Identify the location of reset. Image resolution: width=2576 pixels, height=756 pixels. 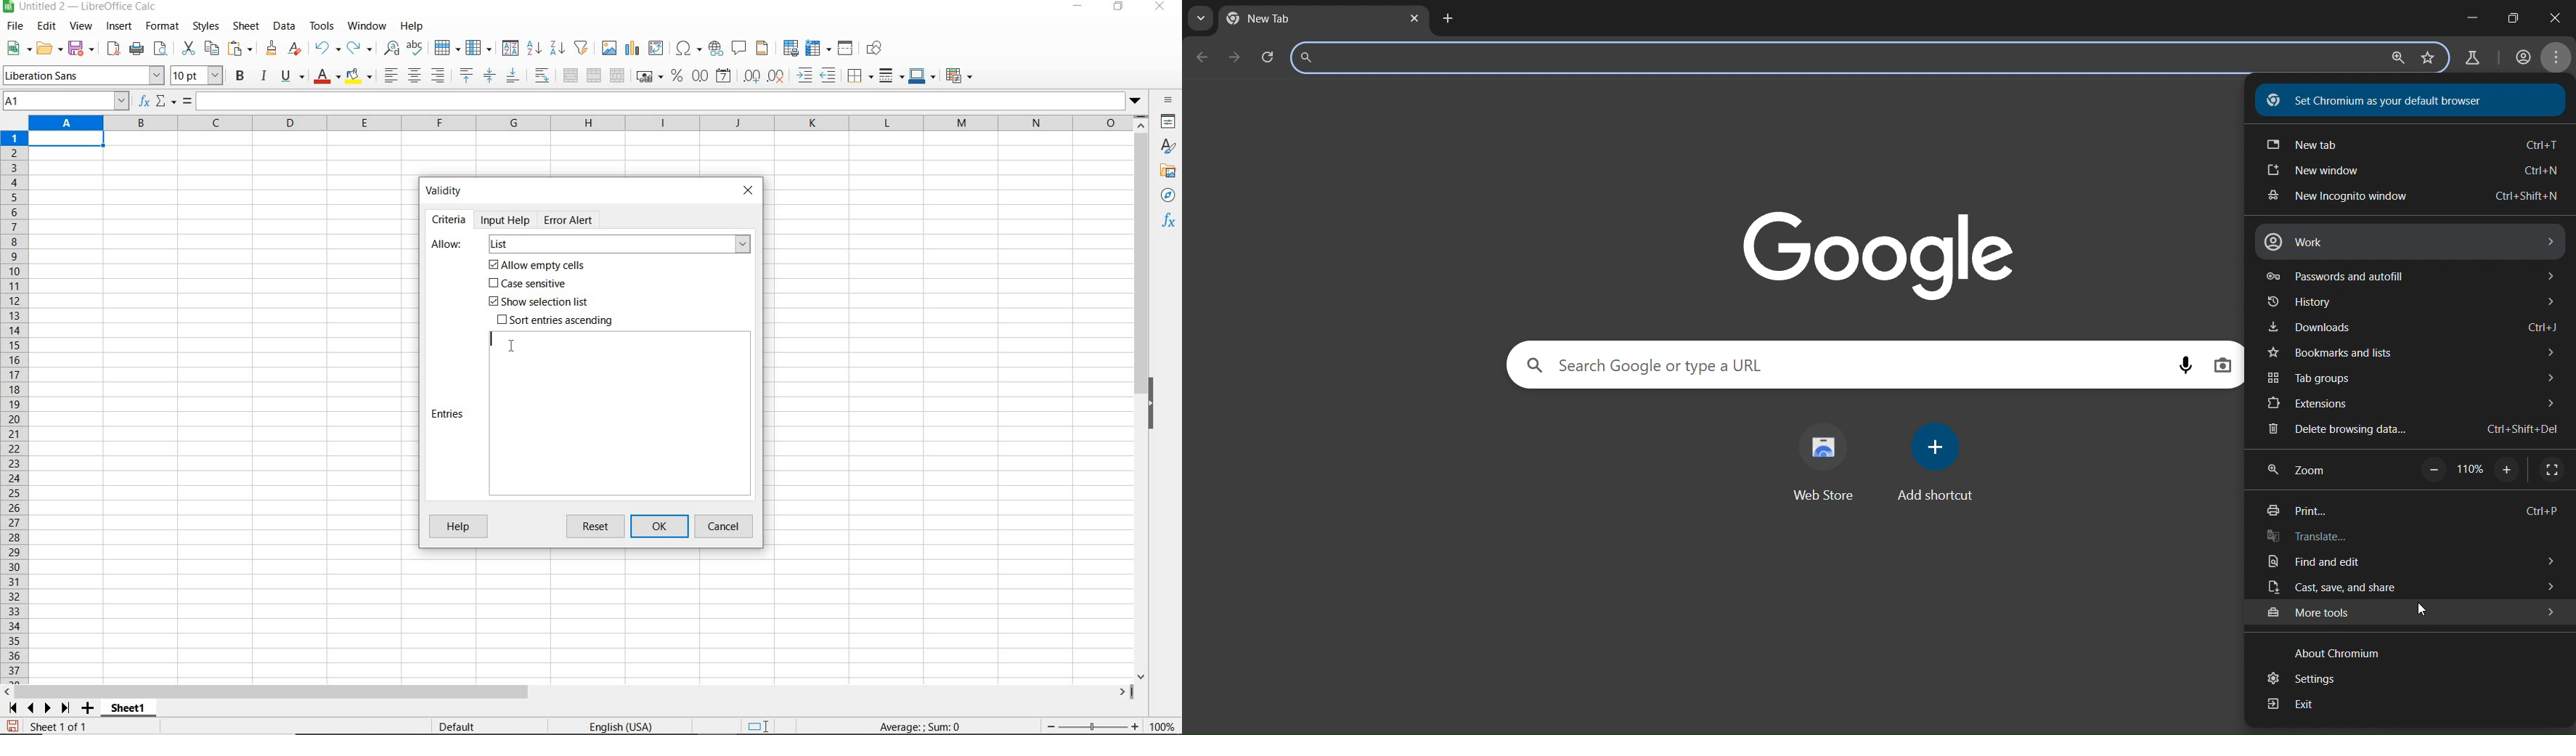
(598, 527).